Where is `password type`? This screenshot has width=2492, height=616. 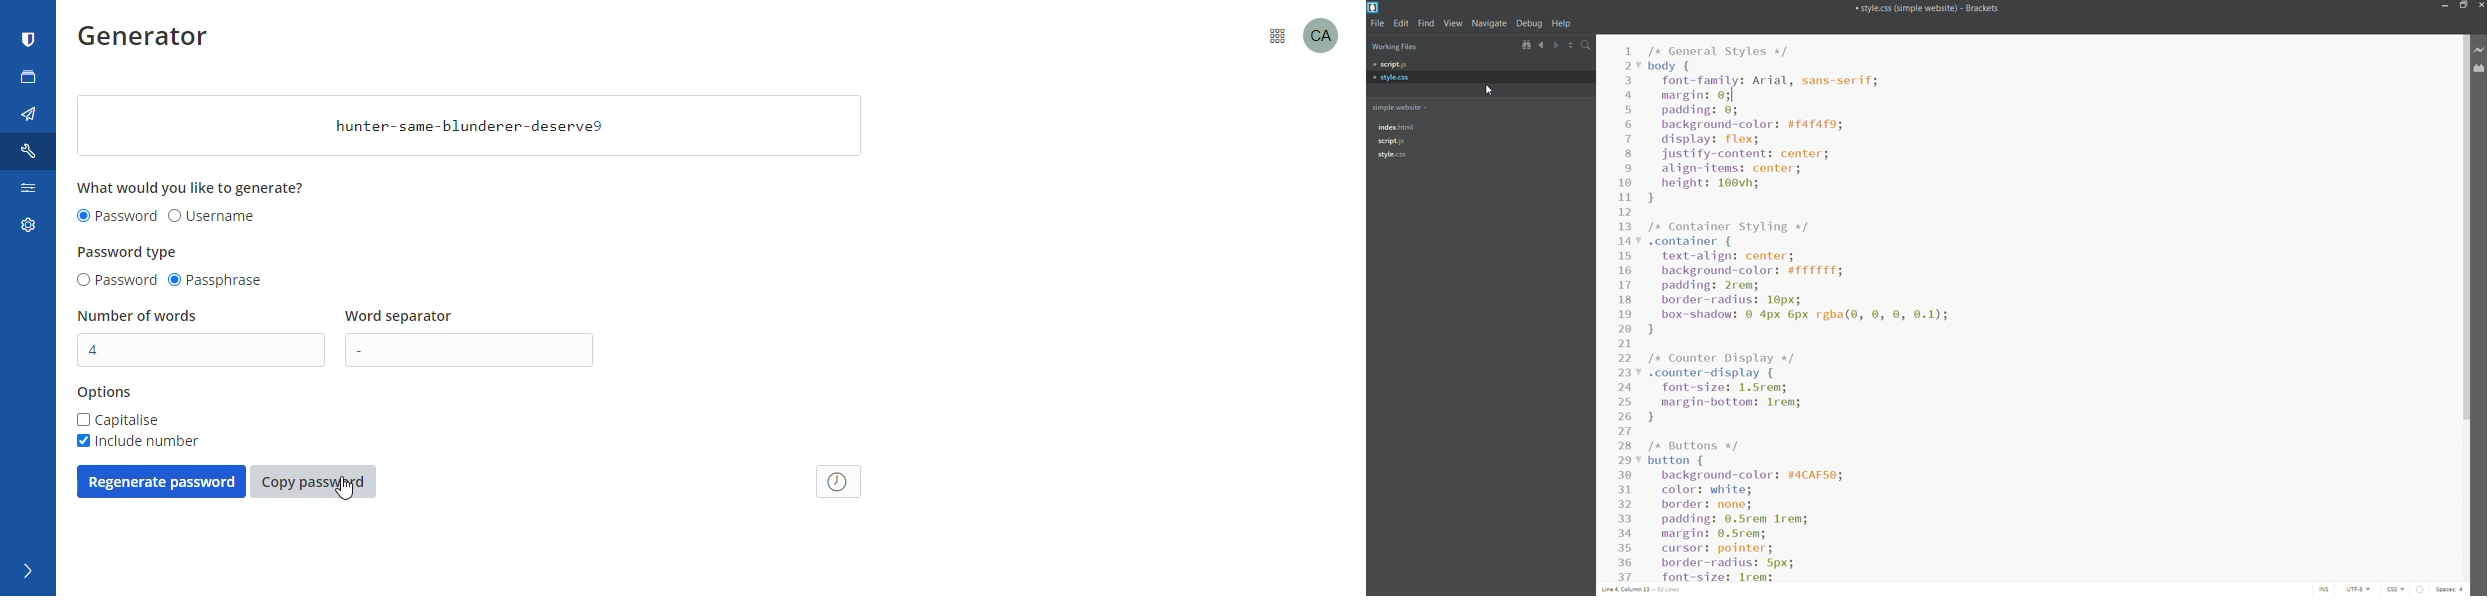 password type is located at coordinates (129, 252).